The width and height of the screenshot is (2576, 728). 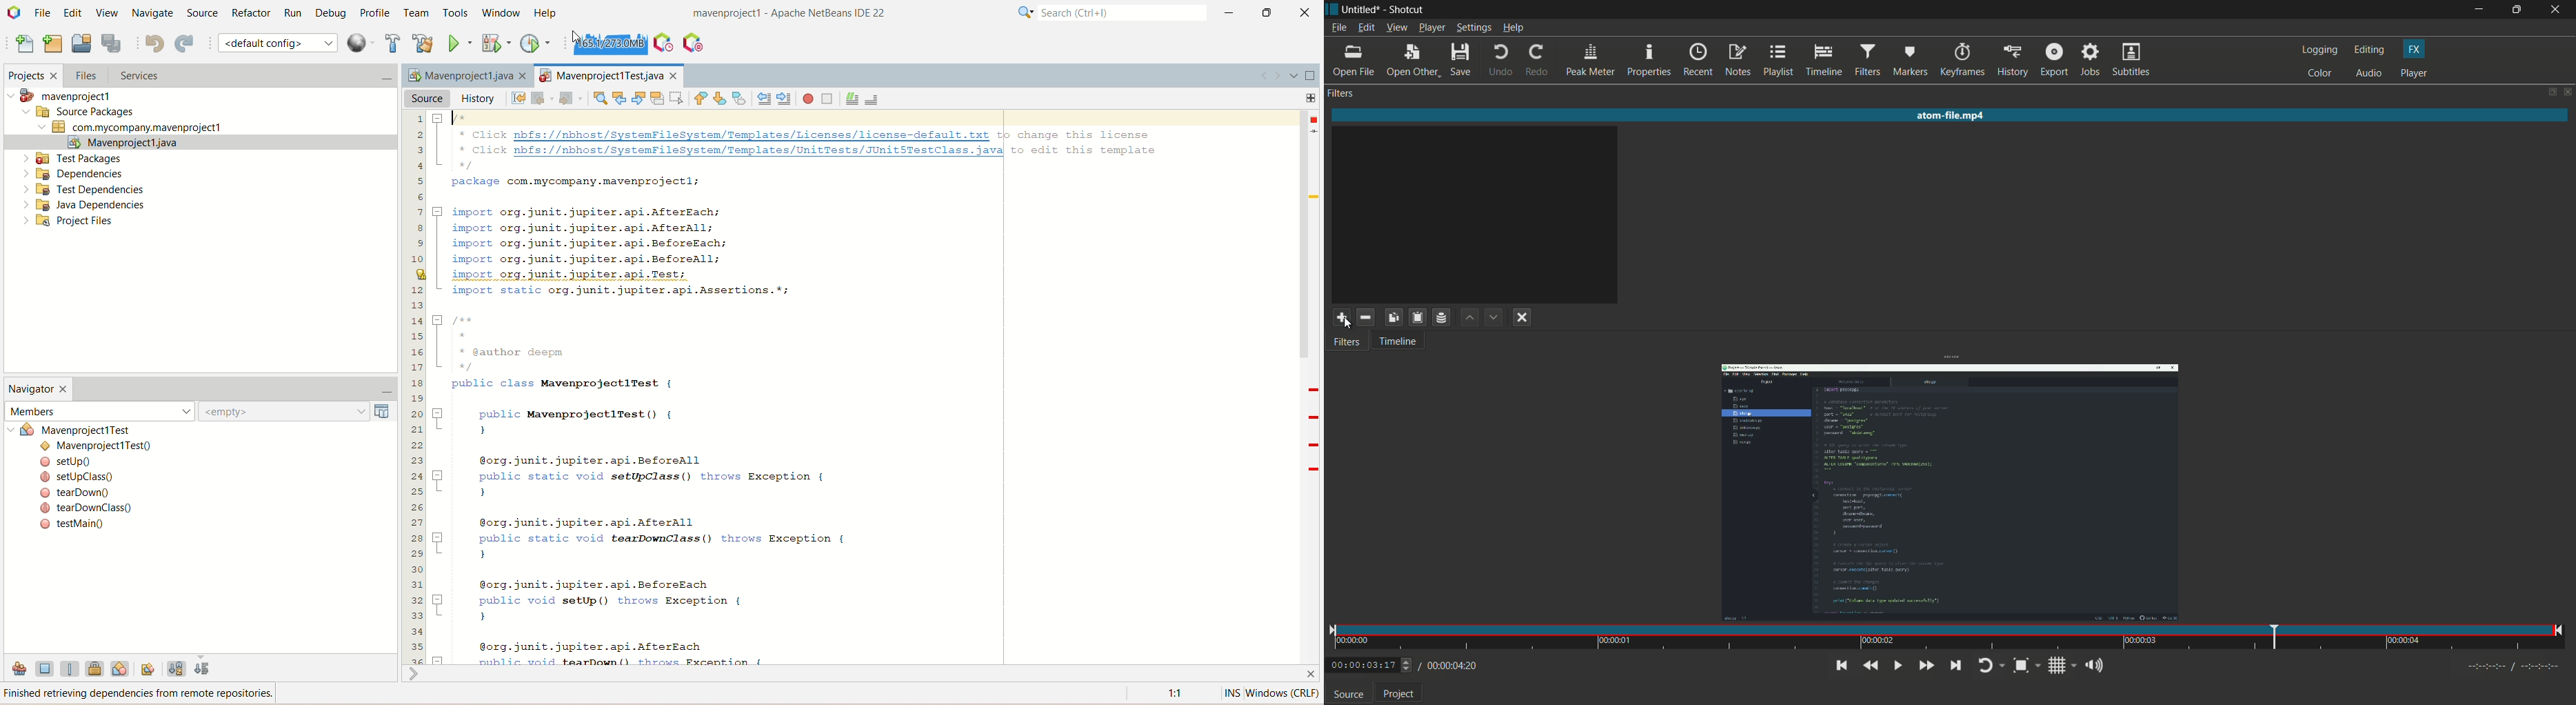 What do you see at coordinates (1349, 694) in the screenshot?
I see `source` at bounding box center [1349, 694].